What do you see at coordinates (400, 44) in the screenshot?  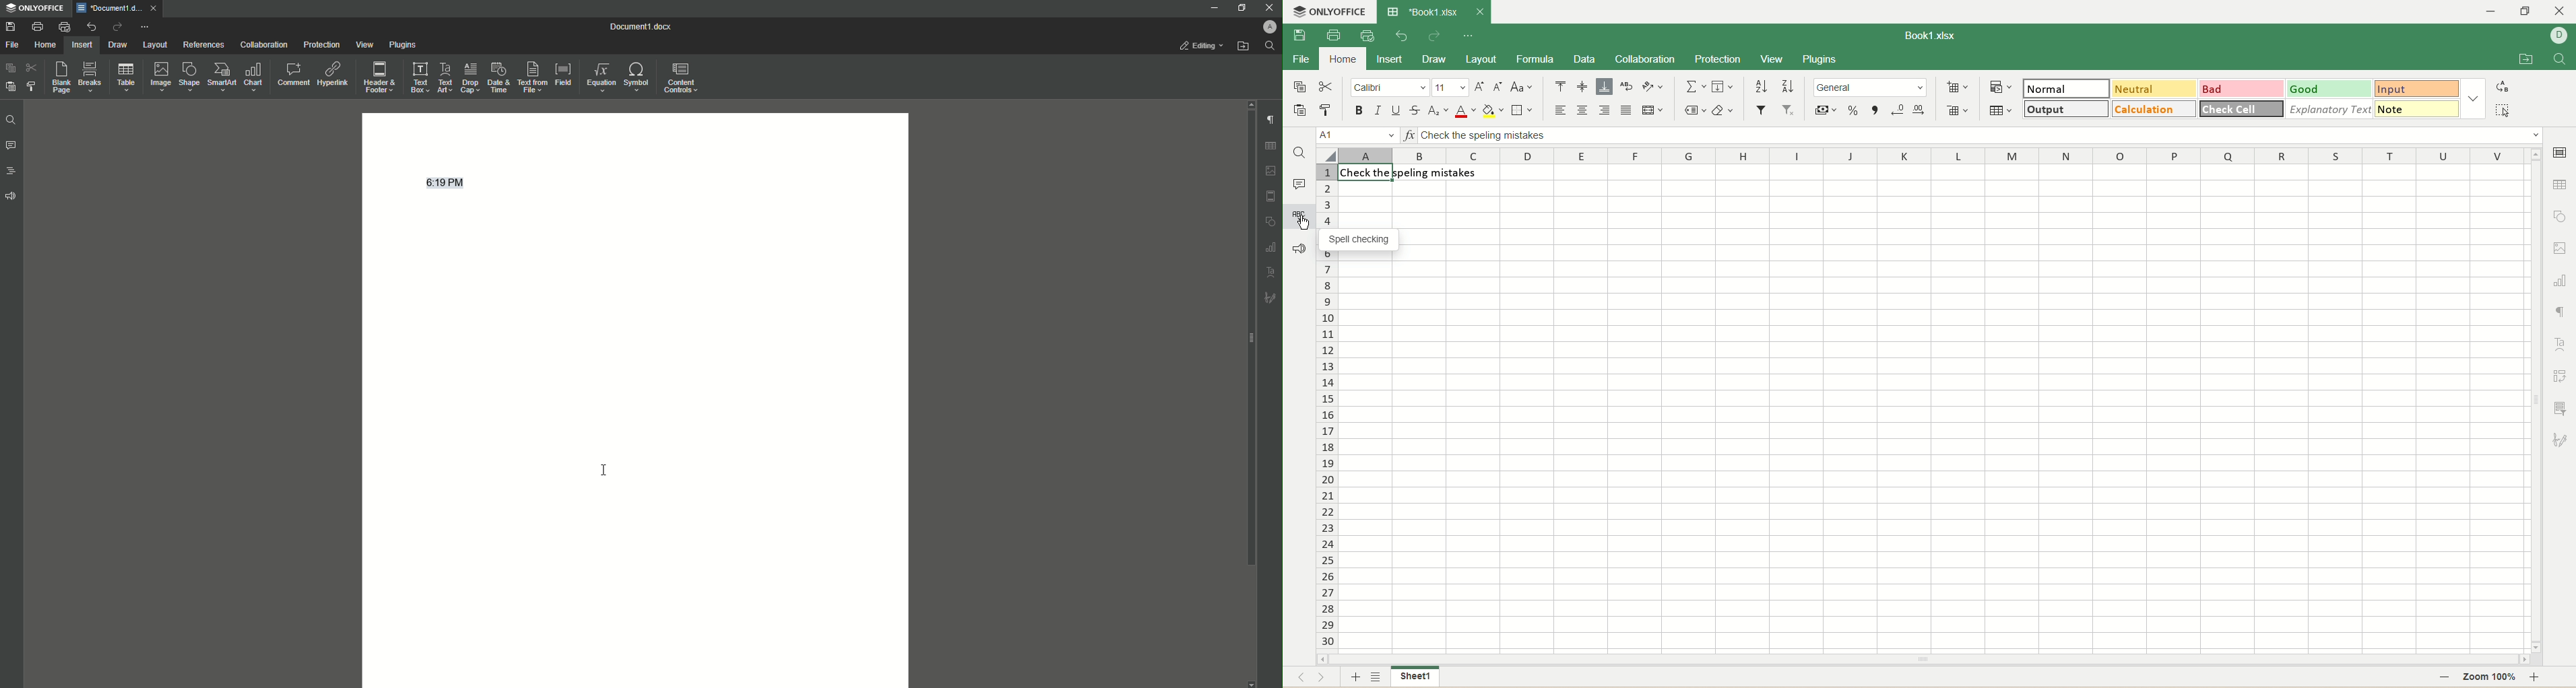 I see `Plugins` at bounding box center [400, 44].